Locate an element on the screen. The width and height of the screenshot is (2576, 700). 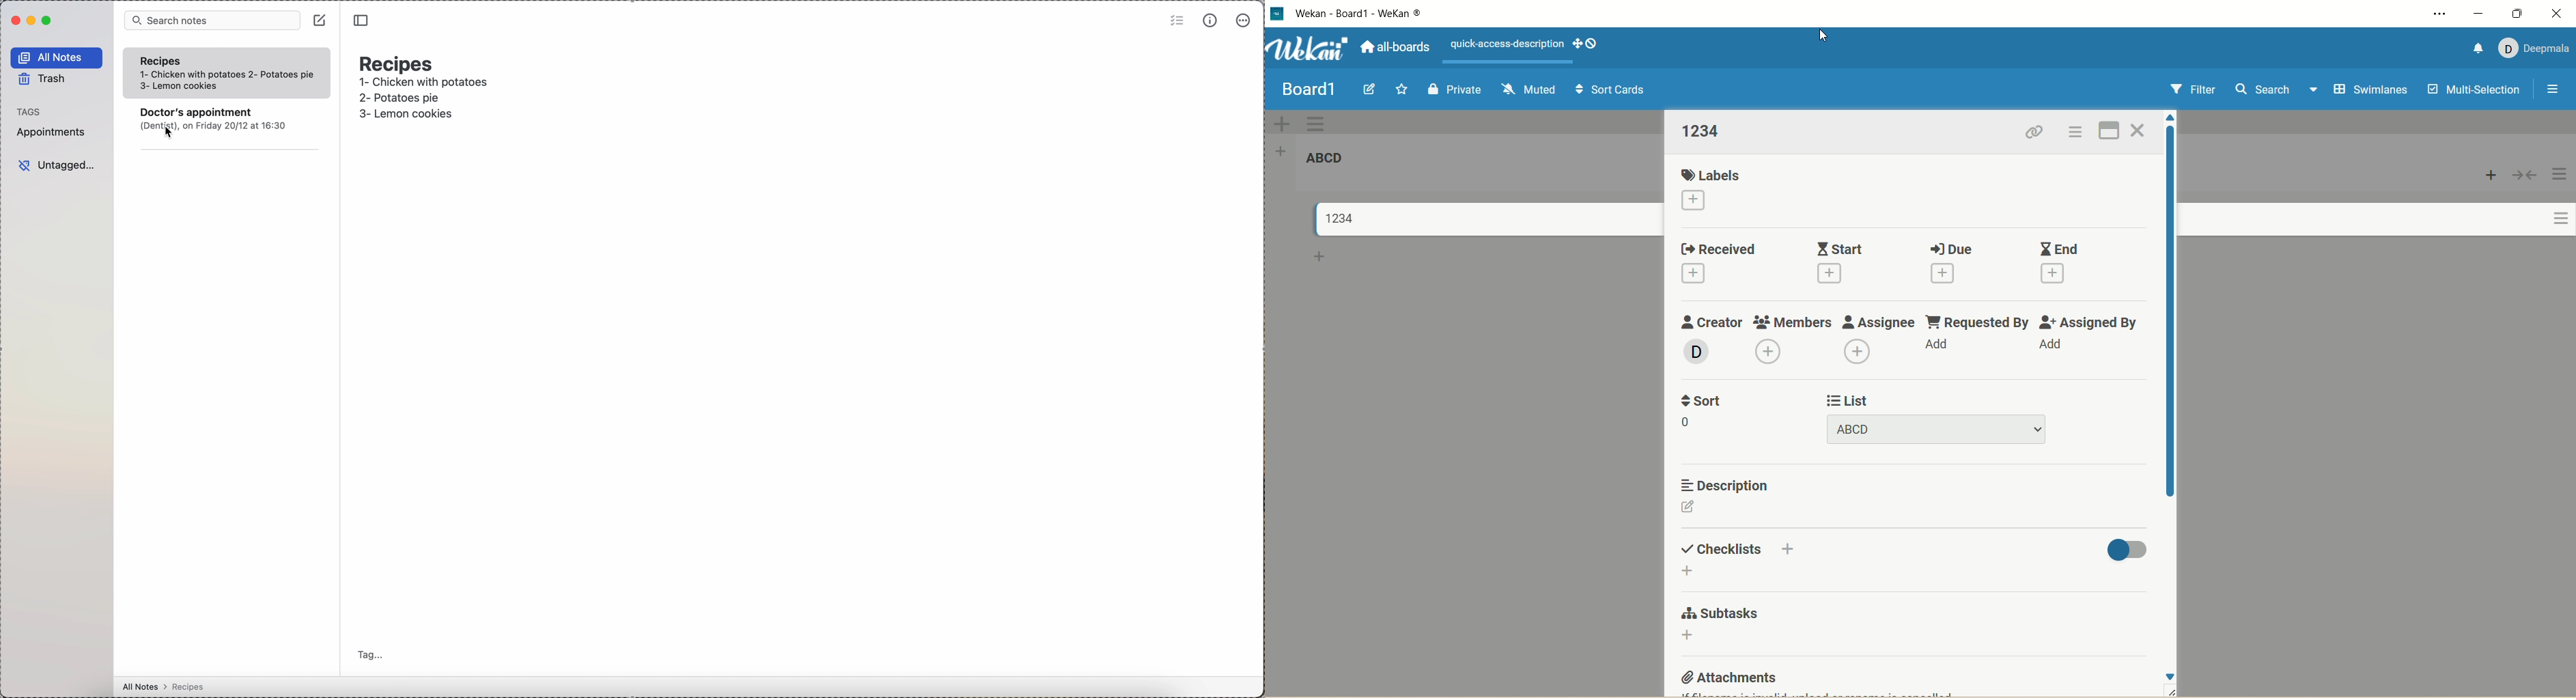
settings and more is located at coordinates (2442, 14).